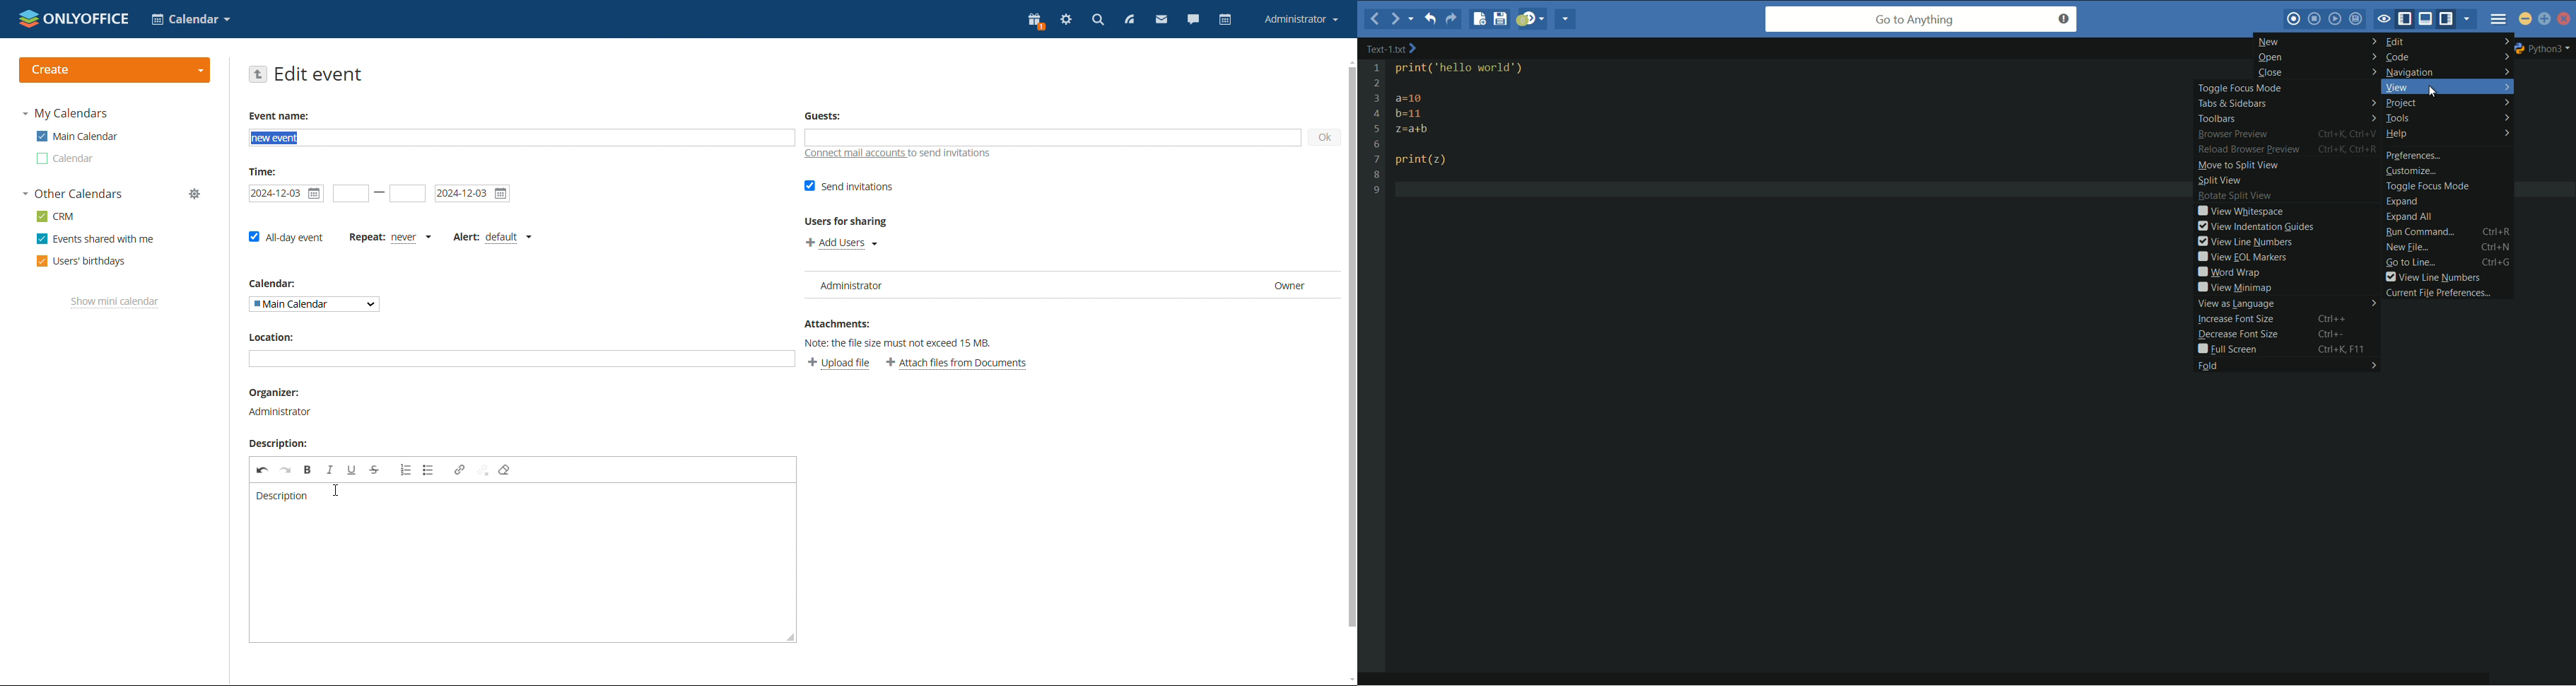 The image size is (2576, 700). What do you see at coordinates (1567, 20) in the screenshot?
I see `share current file` at bounding box center [1567, 20].